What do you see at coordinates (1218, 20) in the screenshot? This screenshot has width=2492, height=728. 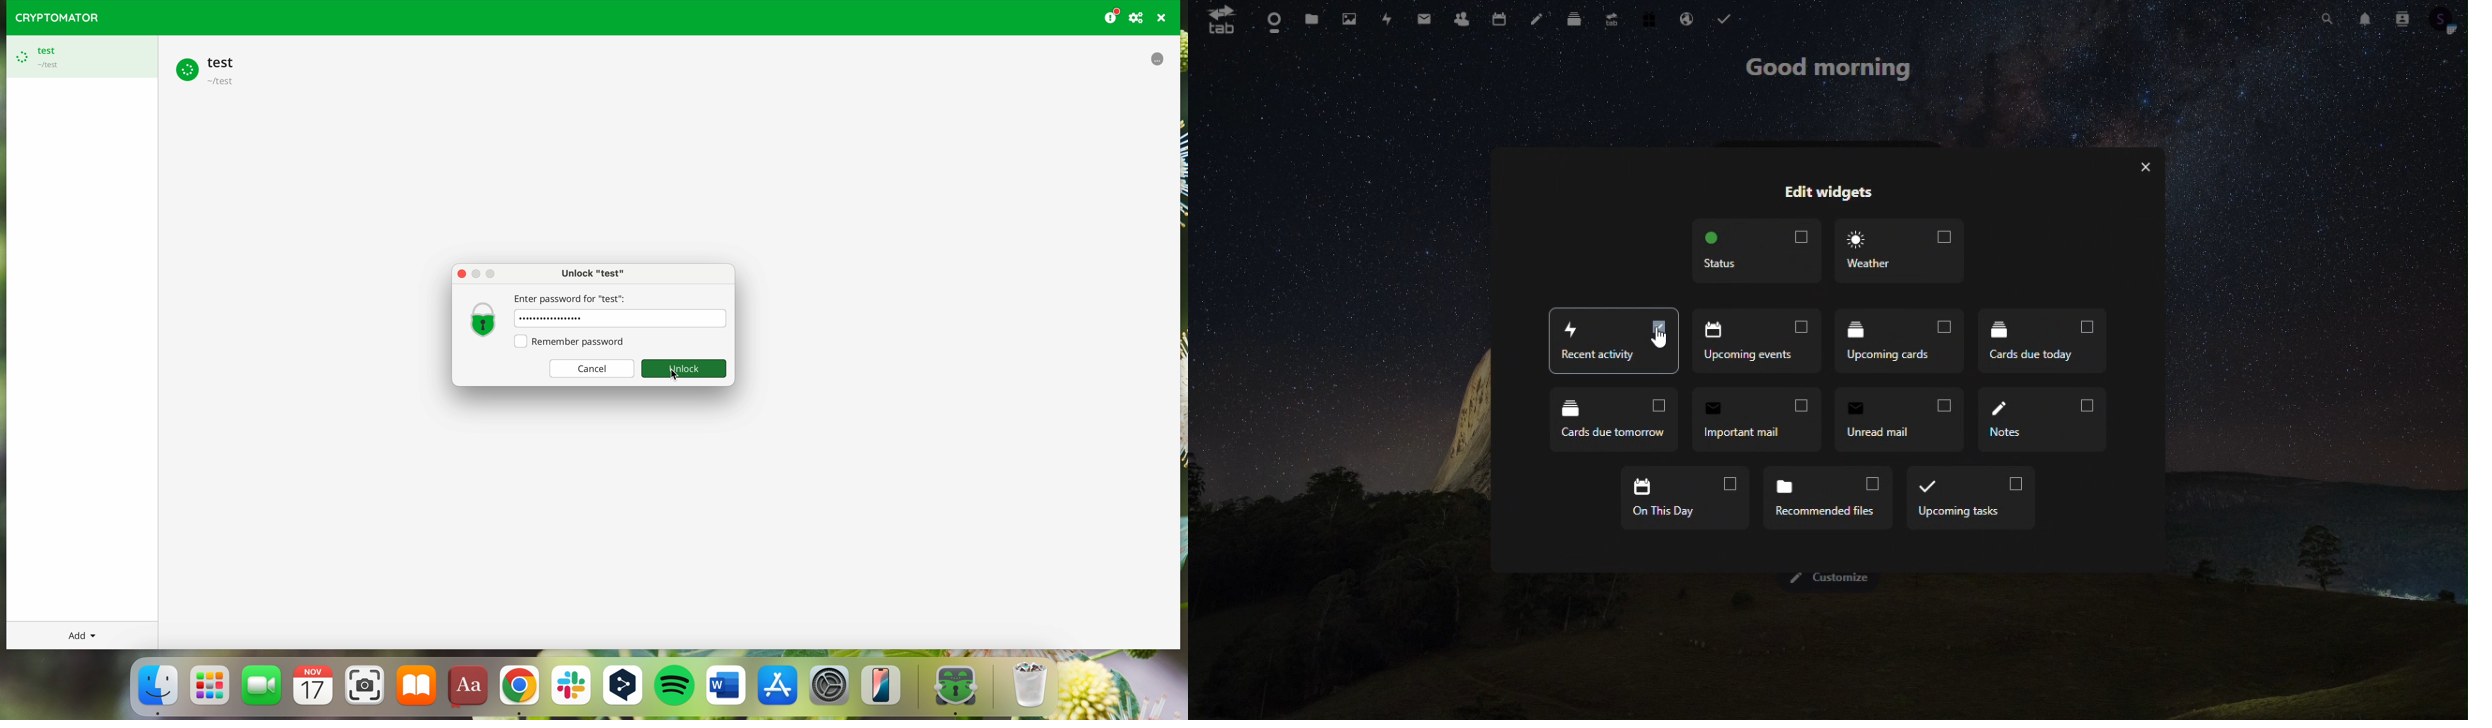 I see `tab` at bounding box center [1218, 20].